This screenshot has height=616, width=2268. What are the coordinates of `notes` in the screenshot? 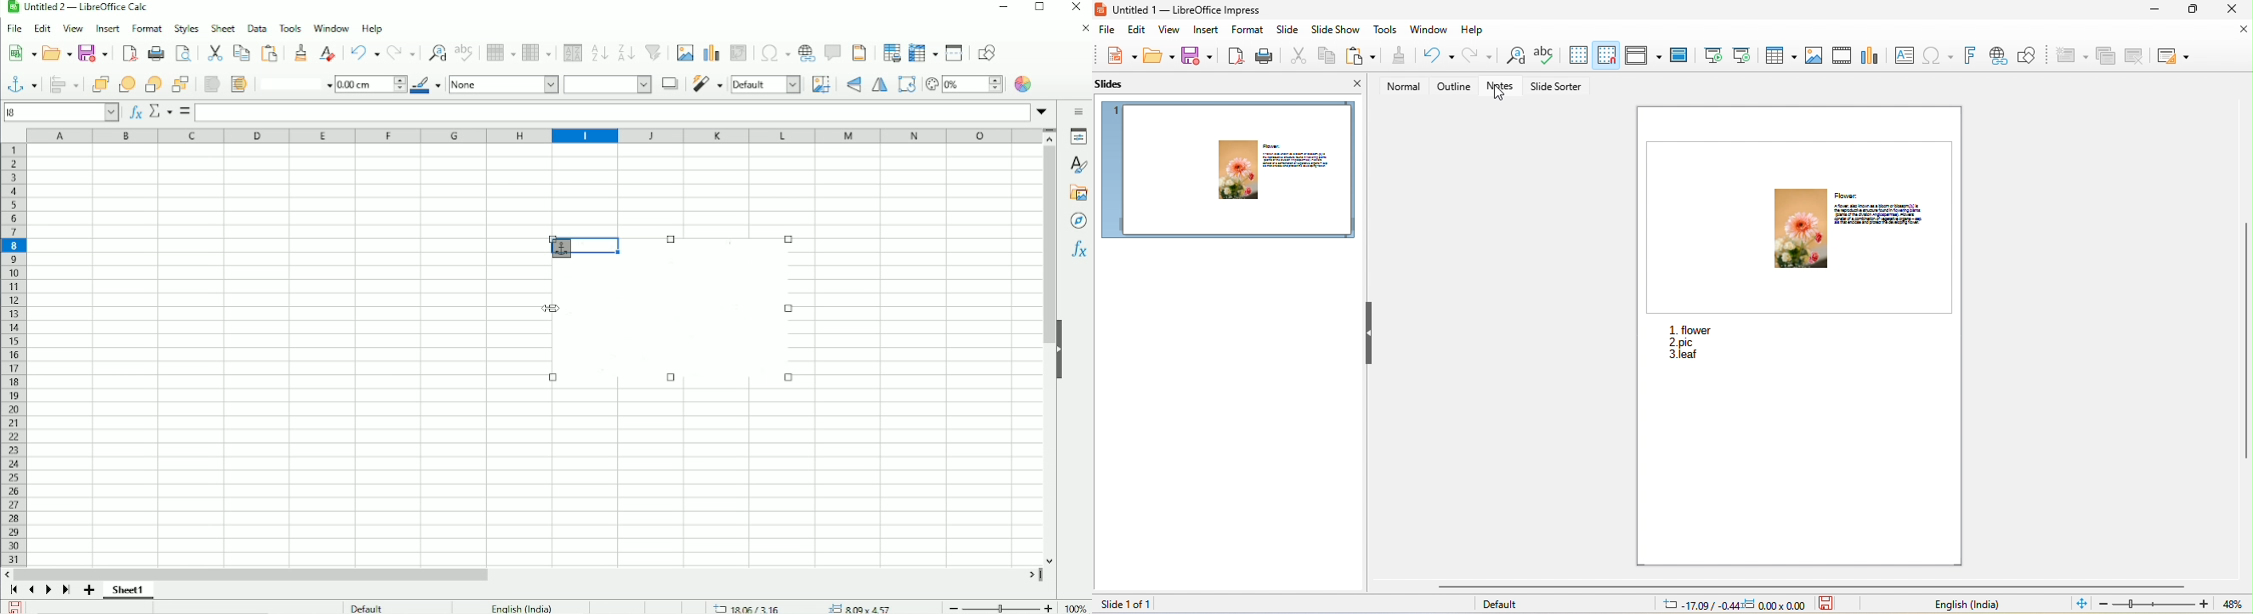 It's located at (1501, 87).